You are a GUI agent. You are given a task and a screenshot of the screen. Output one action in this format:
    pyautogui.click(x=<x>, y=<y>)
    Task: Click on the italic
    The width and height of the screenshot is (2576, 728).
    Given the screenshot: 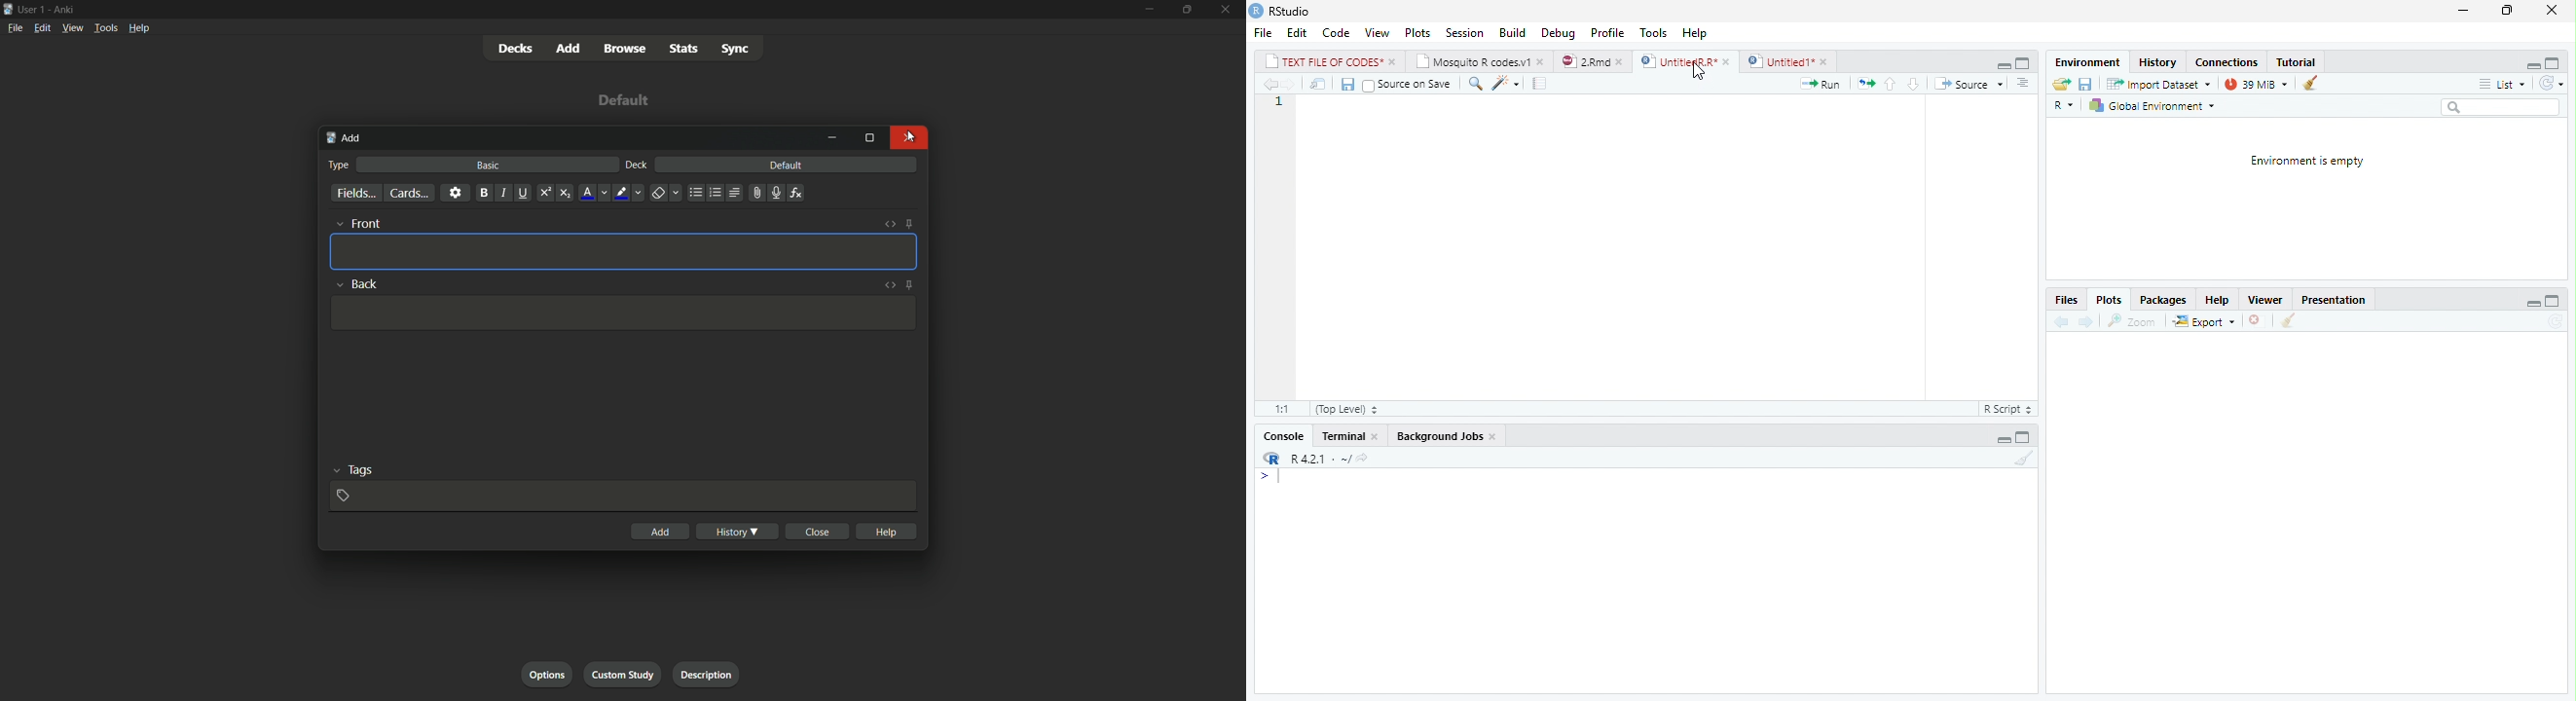 What is the action you would take?
    pyautogui.click(x=504, y=193)
    